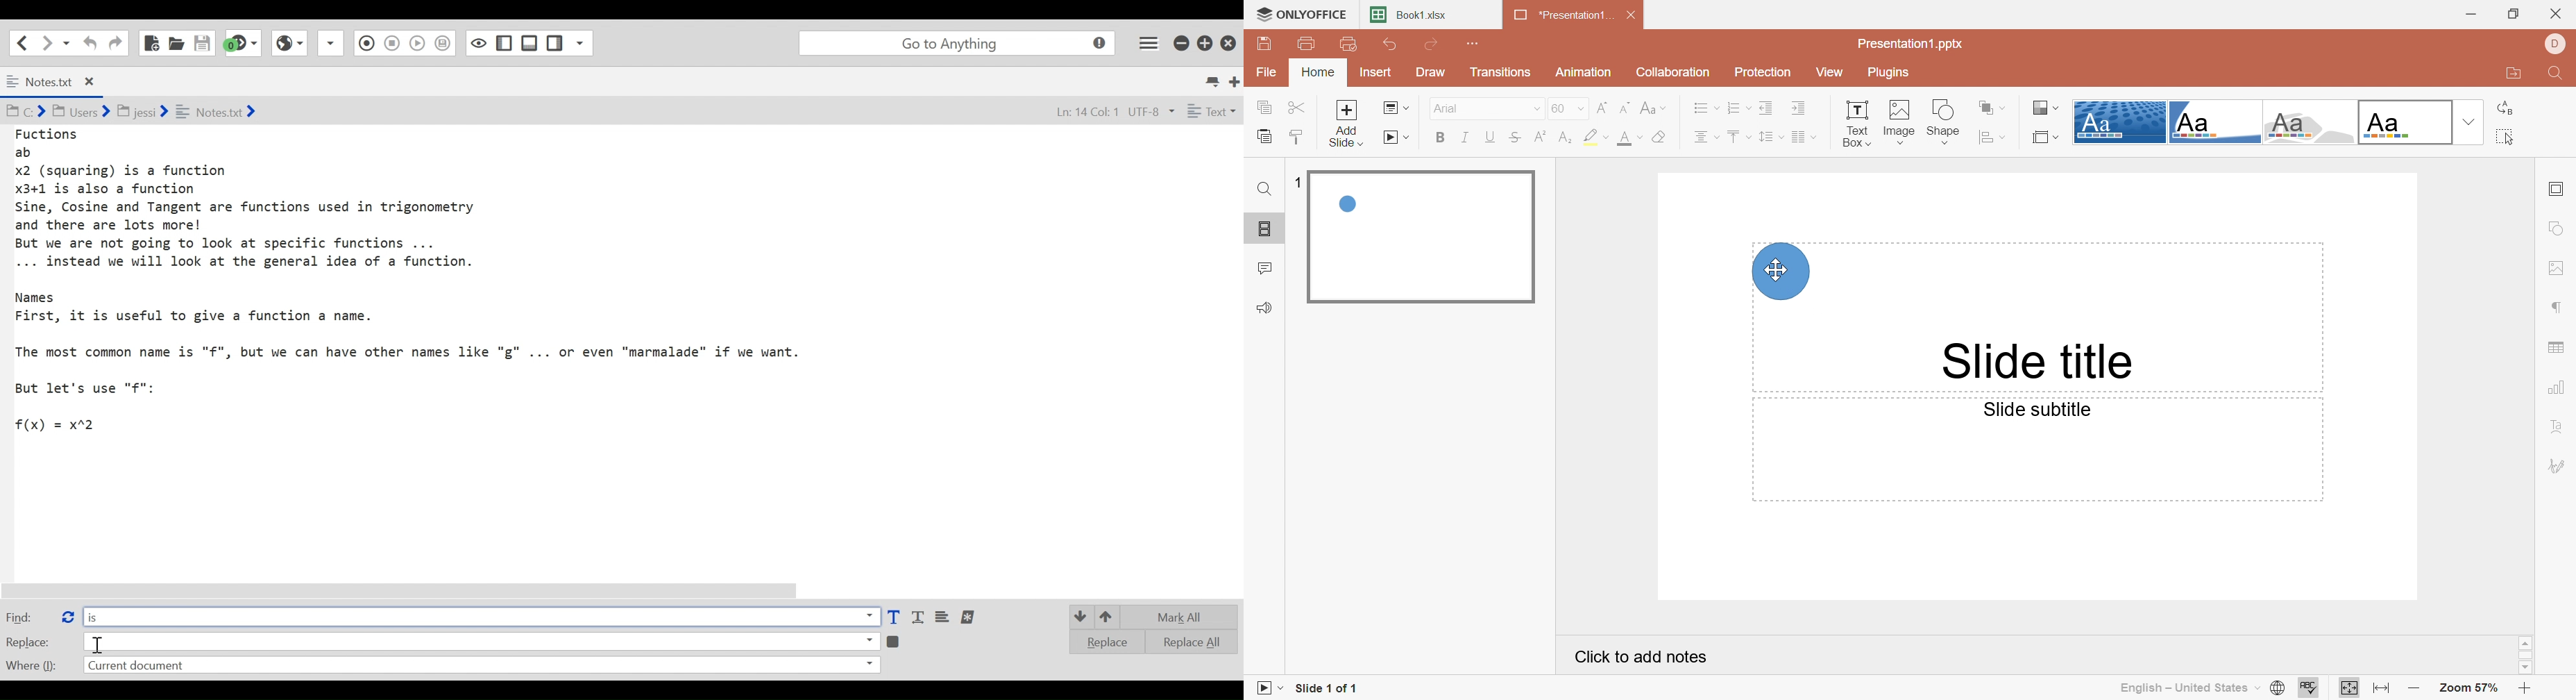 This screenshot has height=700, width=2576. Describe the element at coordinates (1770, 138) in the screenshot. I see `Line spacing` at that location.